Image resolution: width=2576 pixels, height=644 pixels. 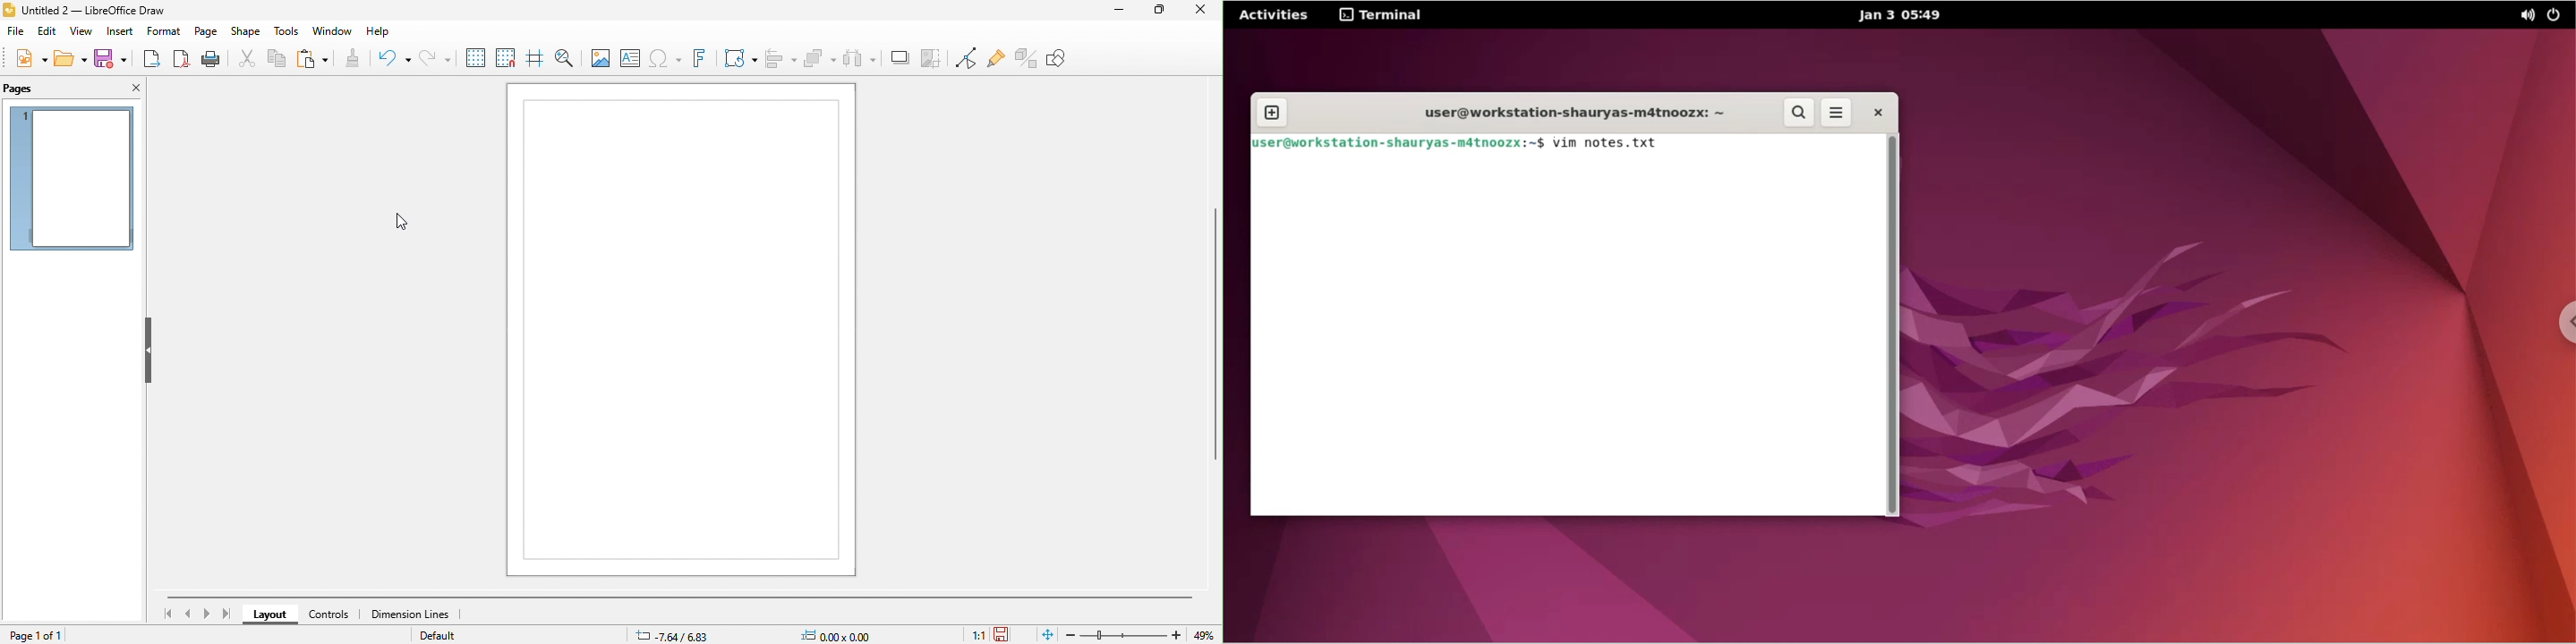 What do you see at coordinates (1197, 338) in the screenshot?
I see `vertical slider` at bounding box center [1197, 338].